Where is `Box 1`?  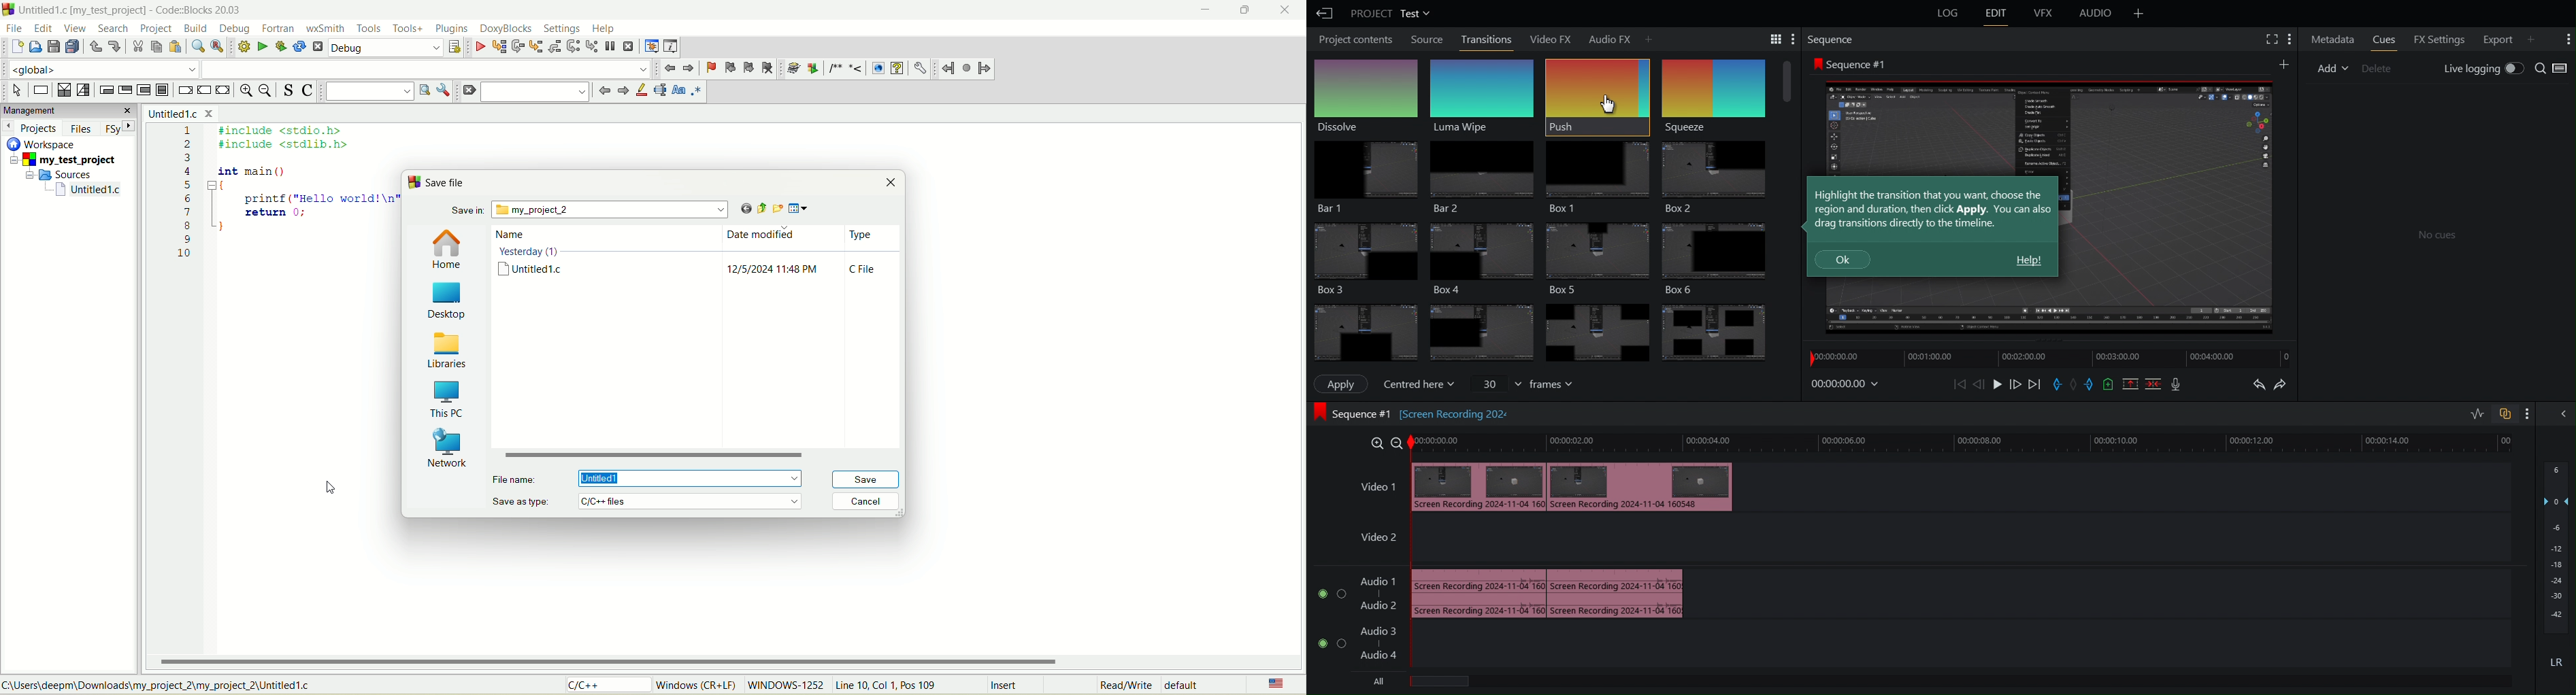 Box 1 is located at coordinates (1595, 177).